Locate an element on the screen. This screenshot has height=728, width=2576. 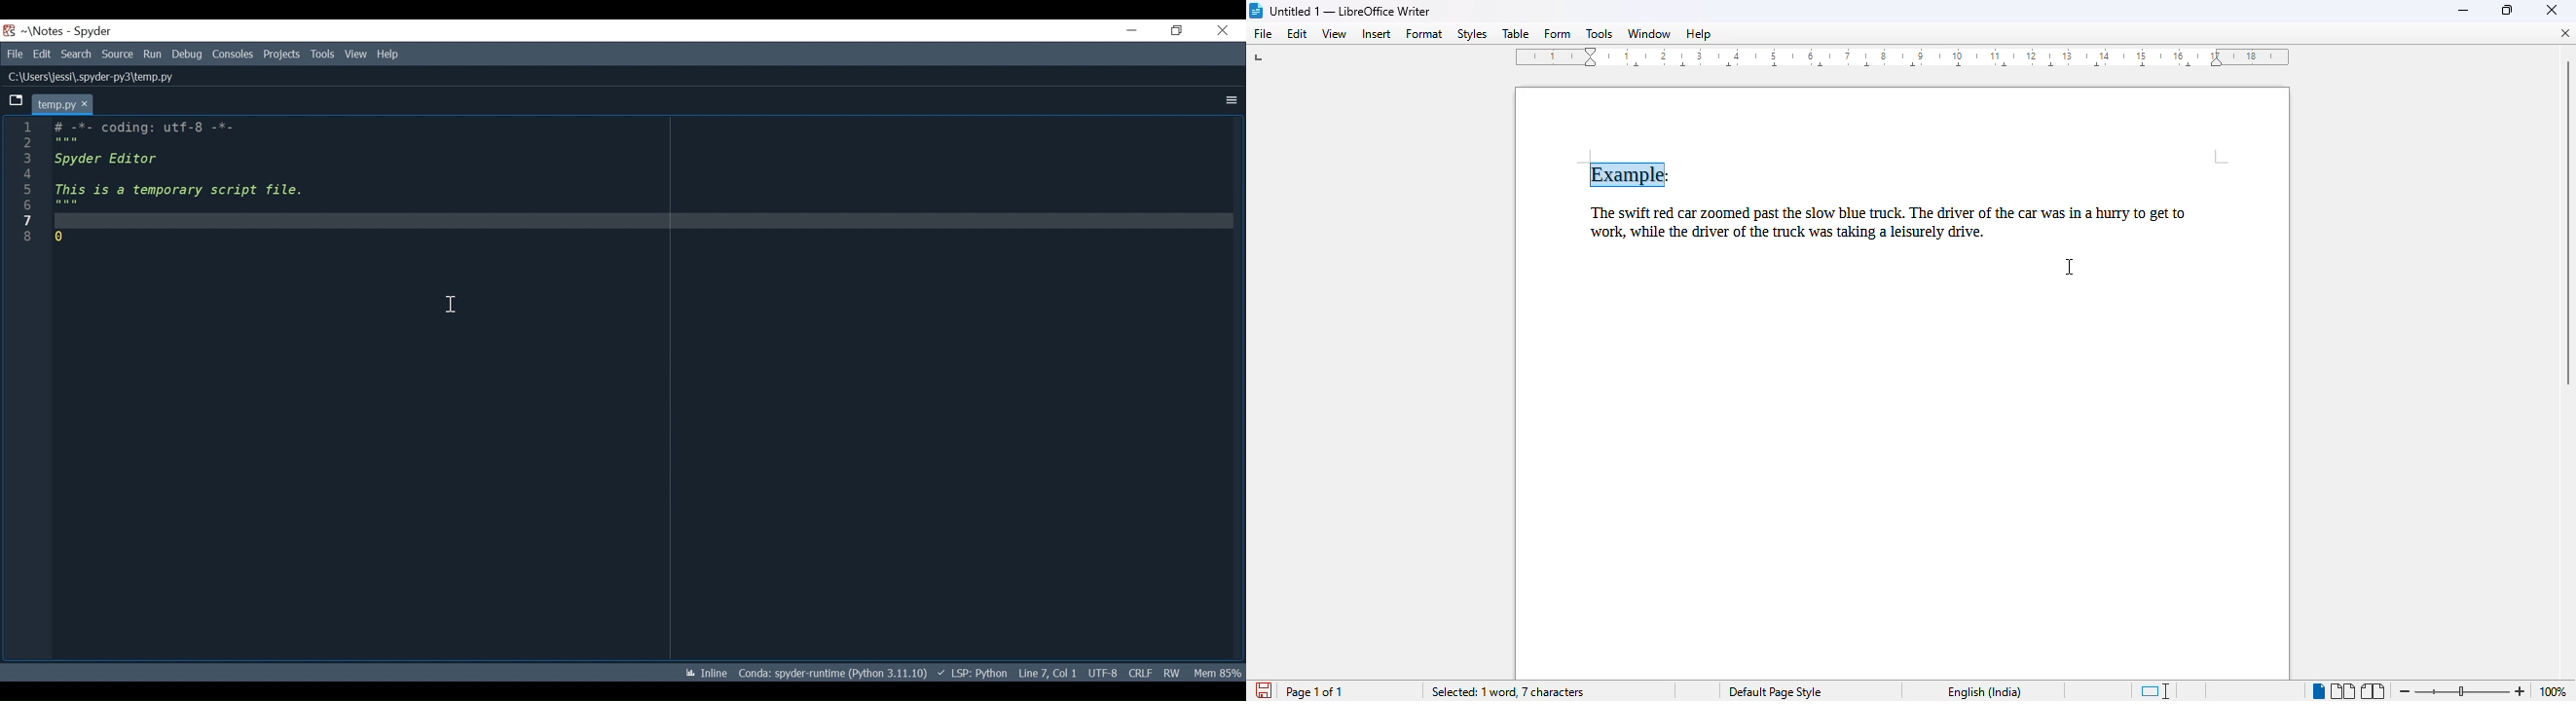
temp.py is located at coordinates (62, 103).